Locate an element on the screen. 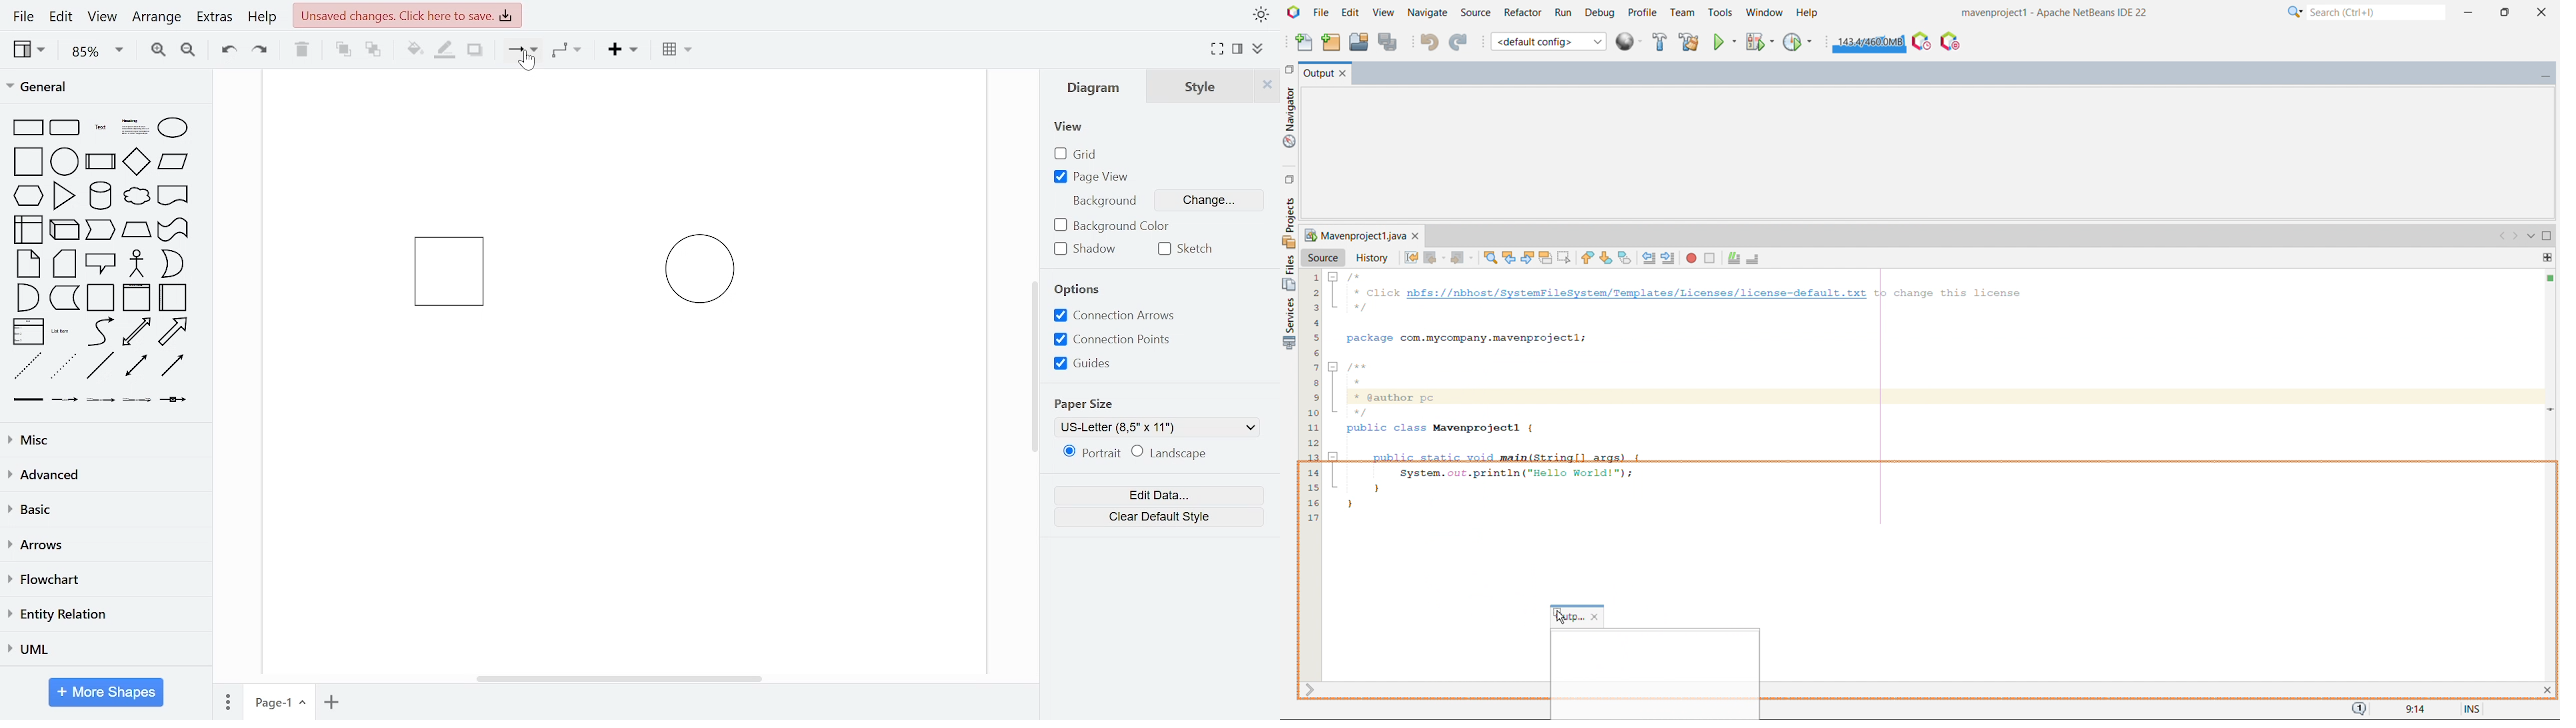 This screenshot has width=2576, height=728. clear default style is located at coordinates (1160, 517).